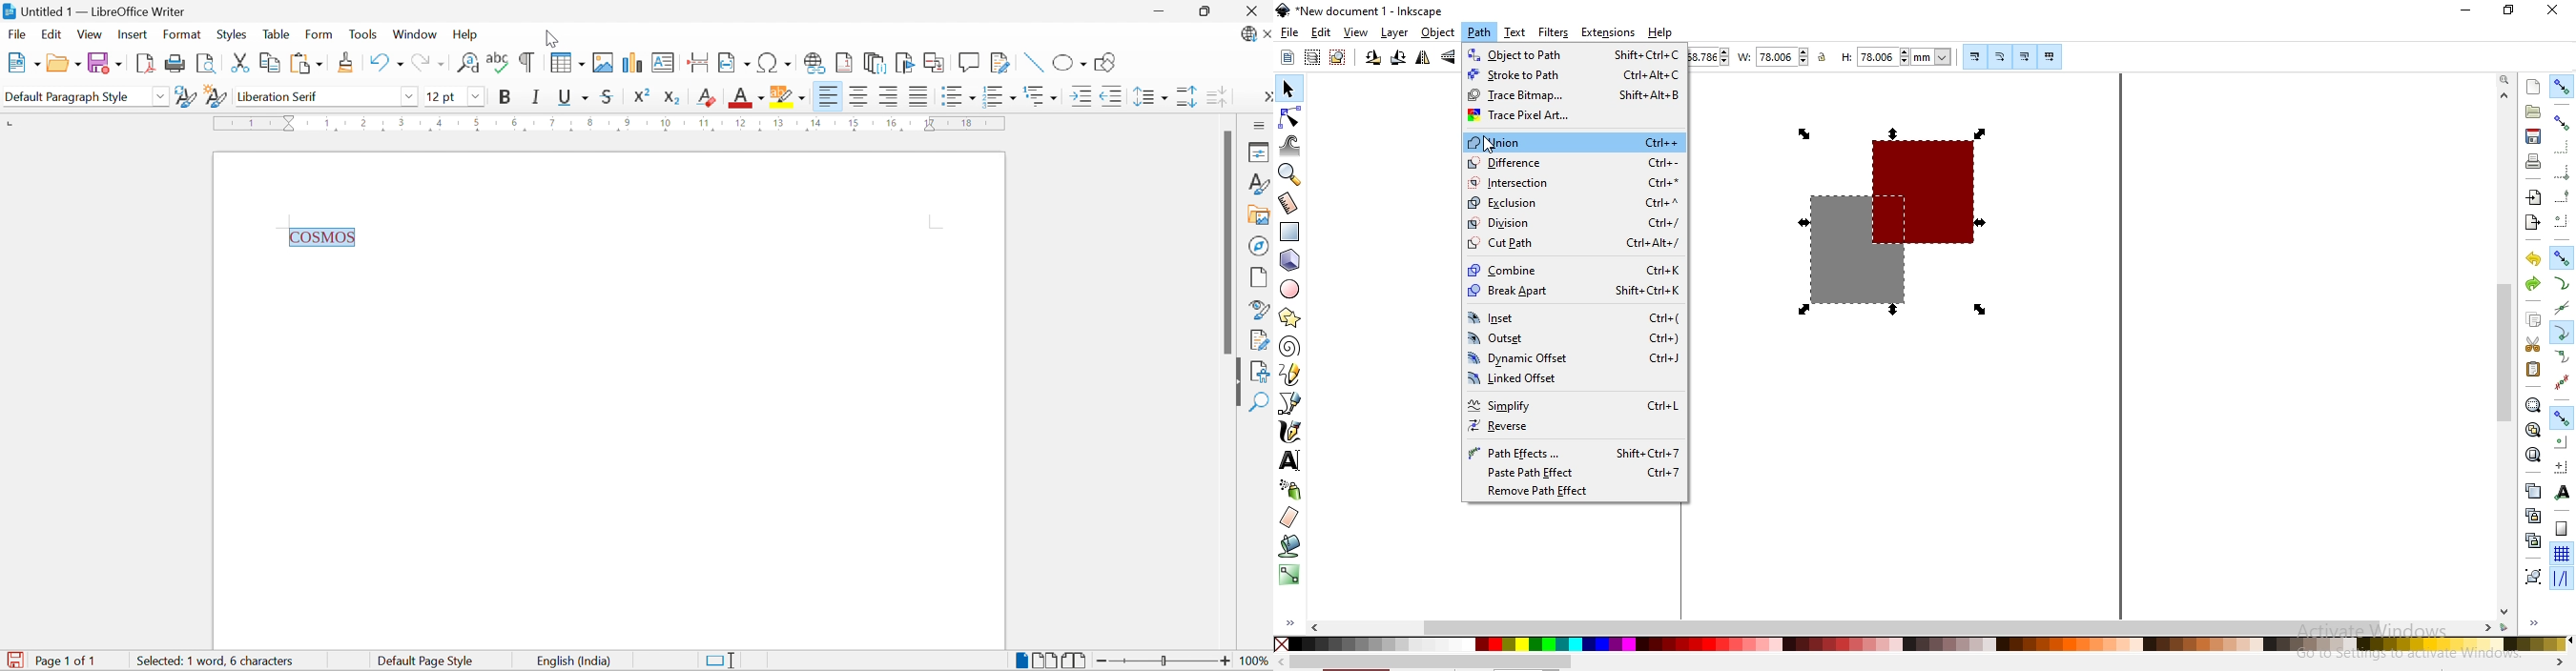  Describe the element at coordinates (789, 95) in the screenshot. I see `Character Highlighting Color` at that location.